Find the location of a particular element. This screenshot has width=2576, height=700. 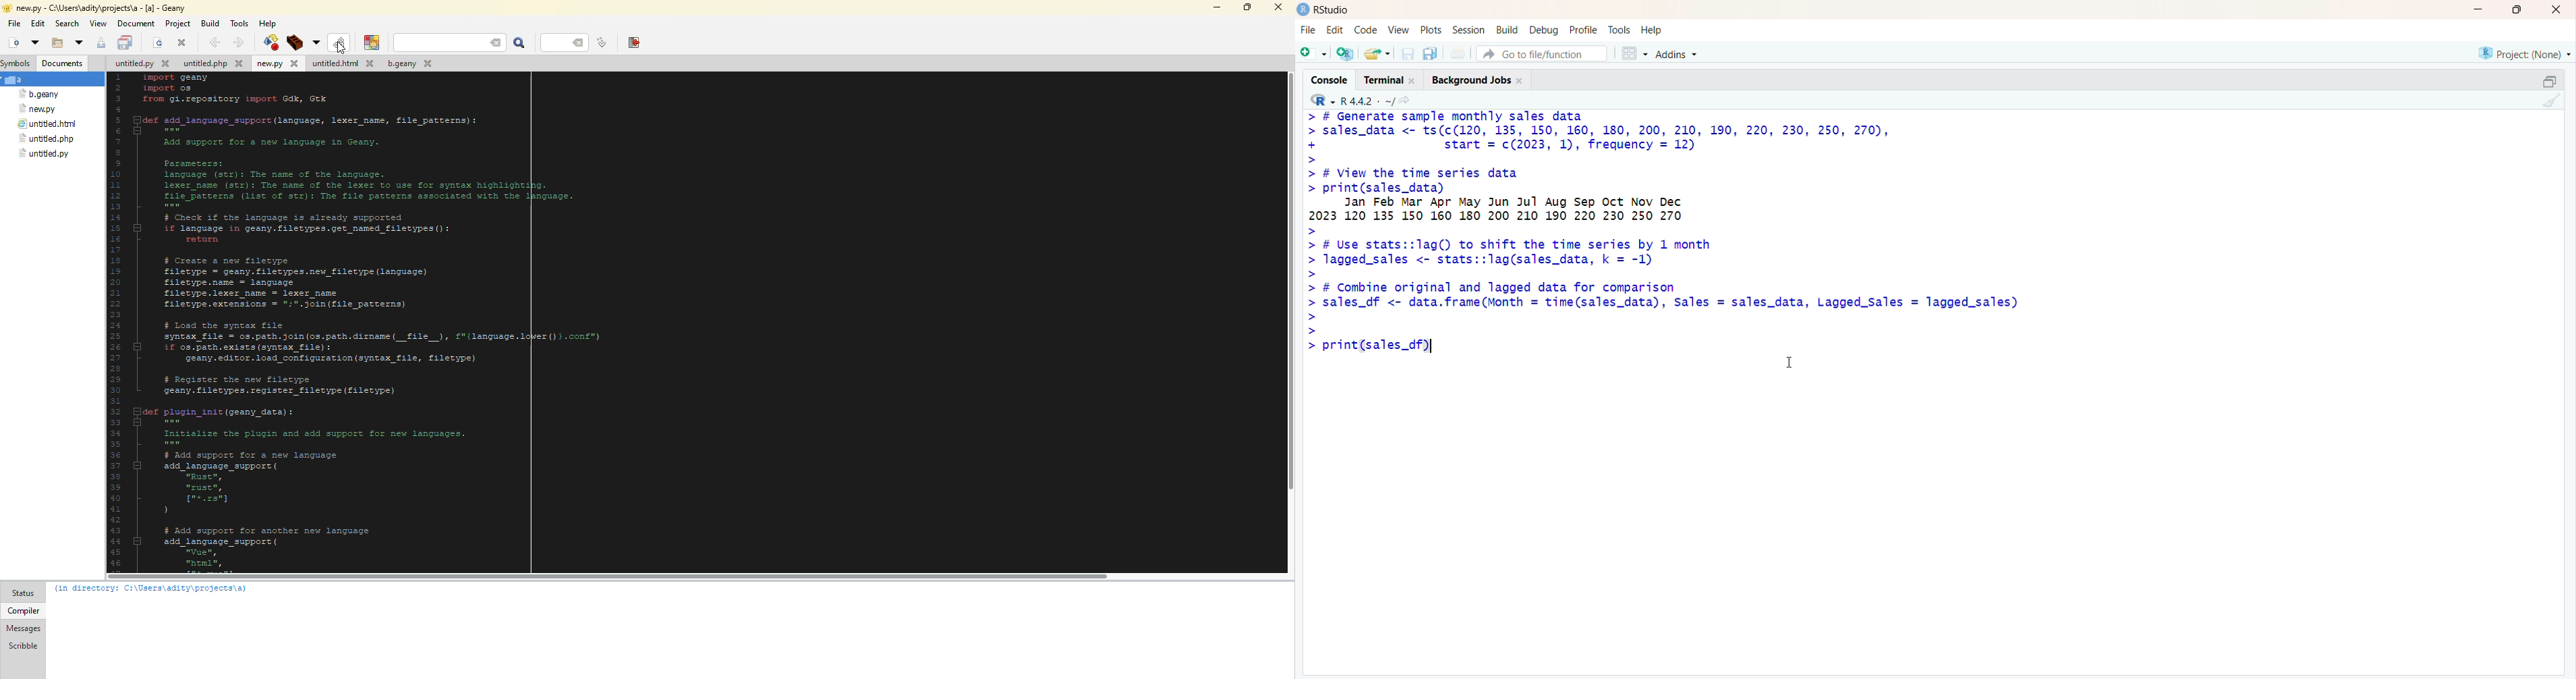

save current document is located at coordinates (1409, 54).